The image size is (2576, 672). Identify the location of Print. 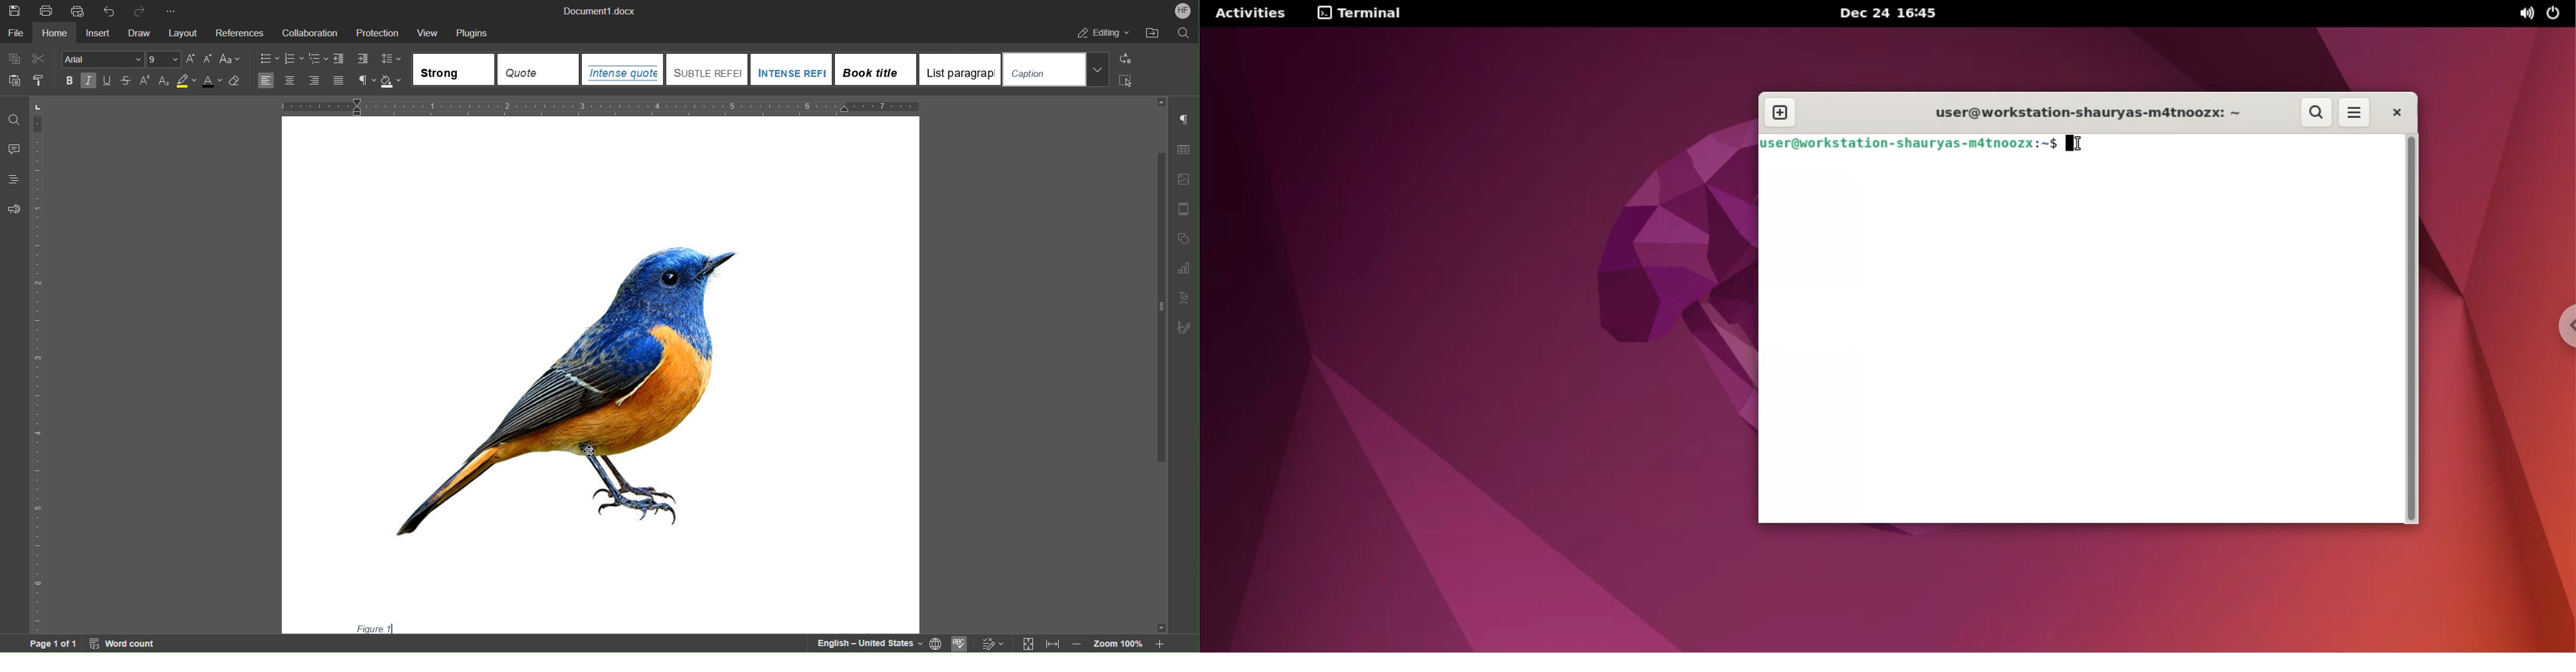
(46, 10).